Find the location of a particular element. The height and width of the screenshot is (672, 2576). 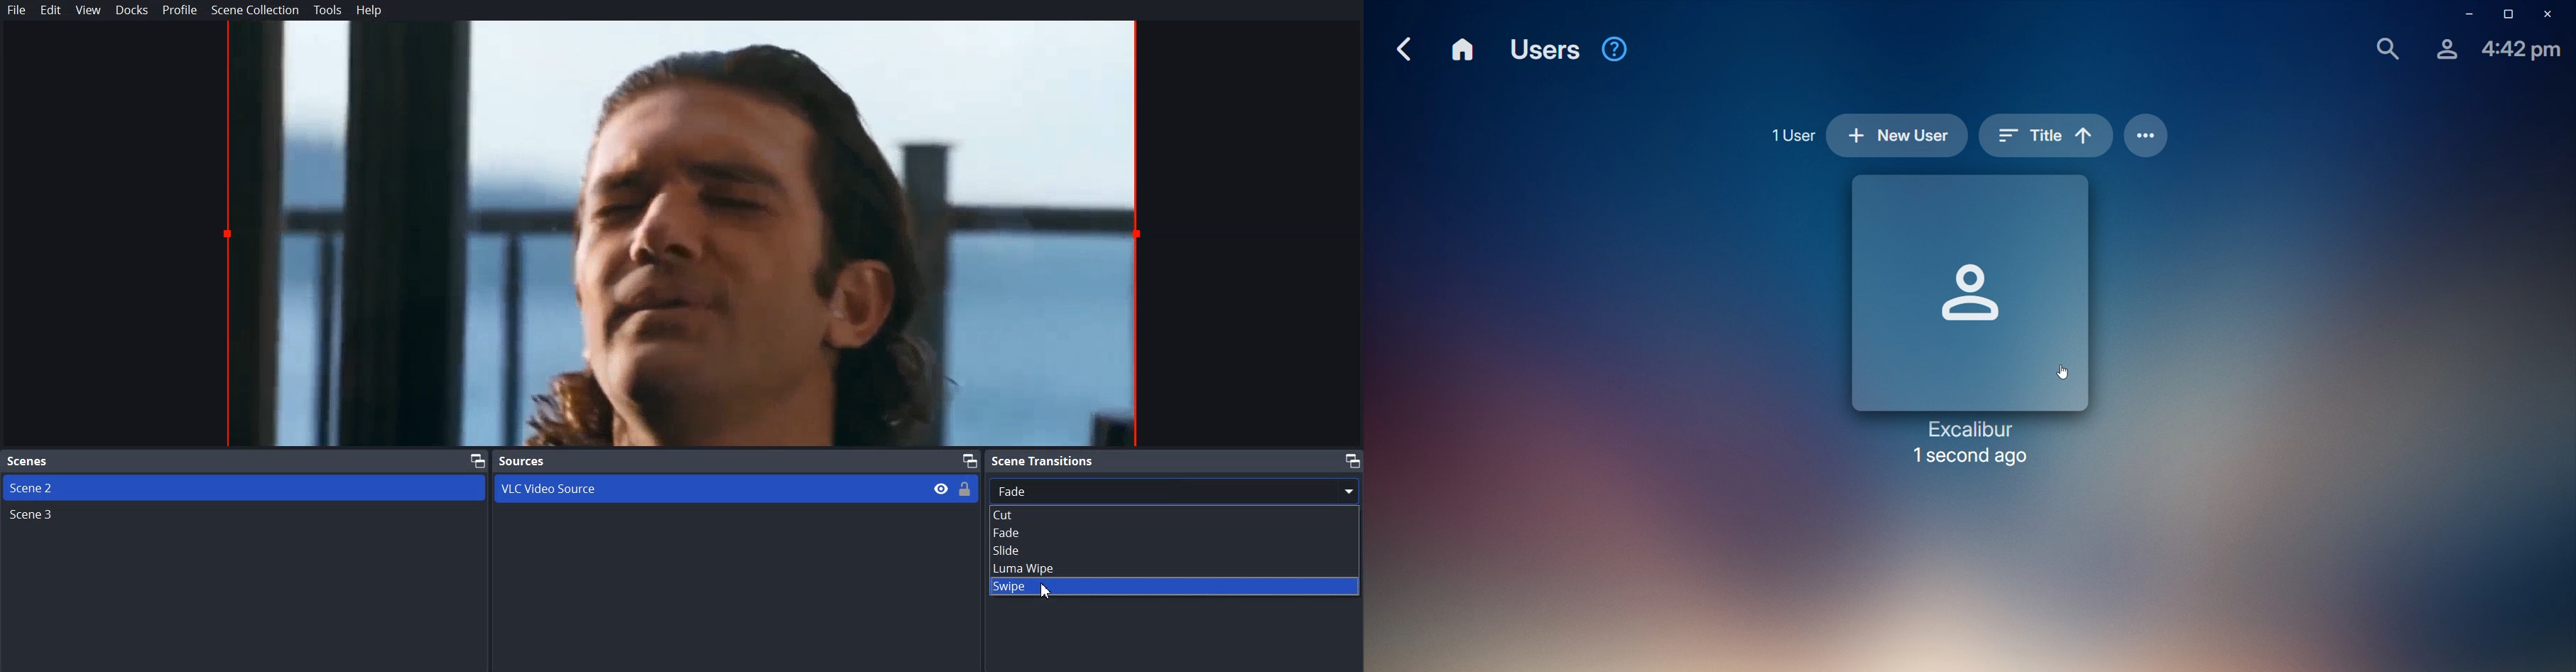

Lock is located at coordinates (967, 489).